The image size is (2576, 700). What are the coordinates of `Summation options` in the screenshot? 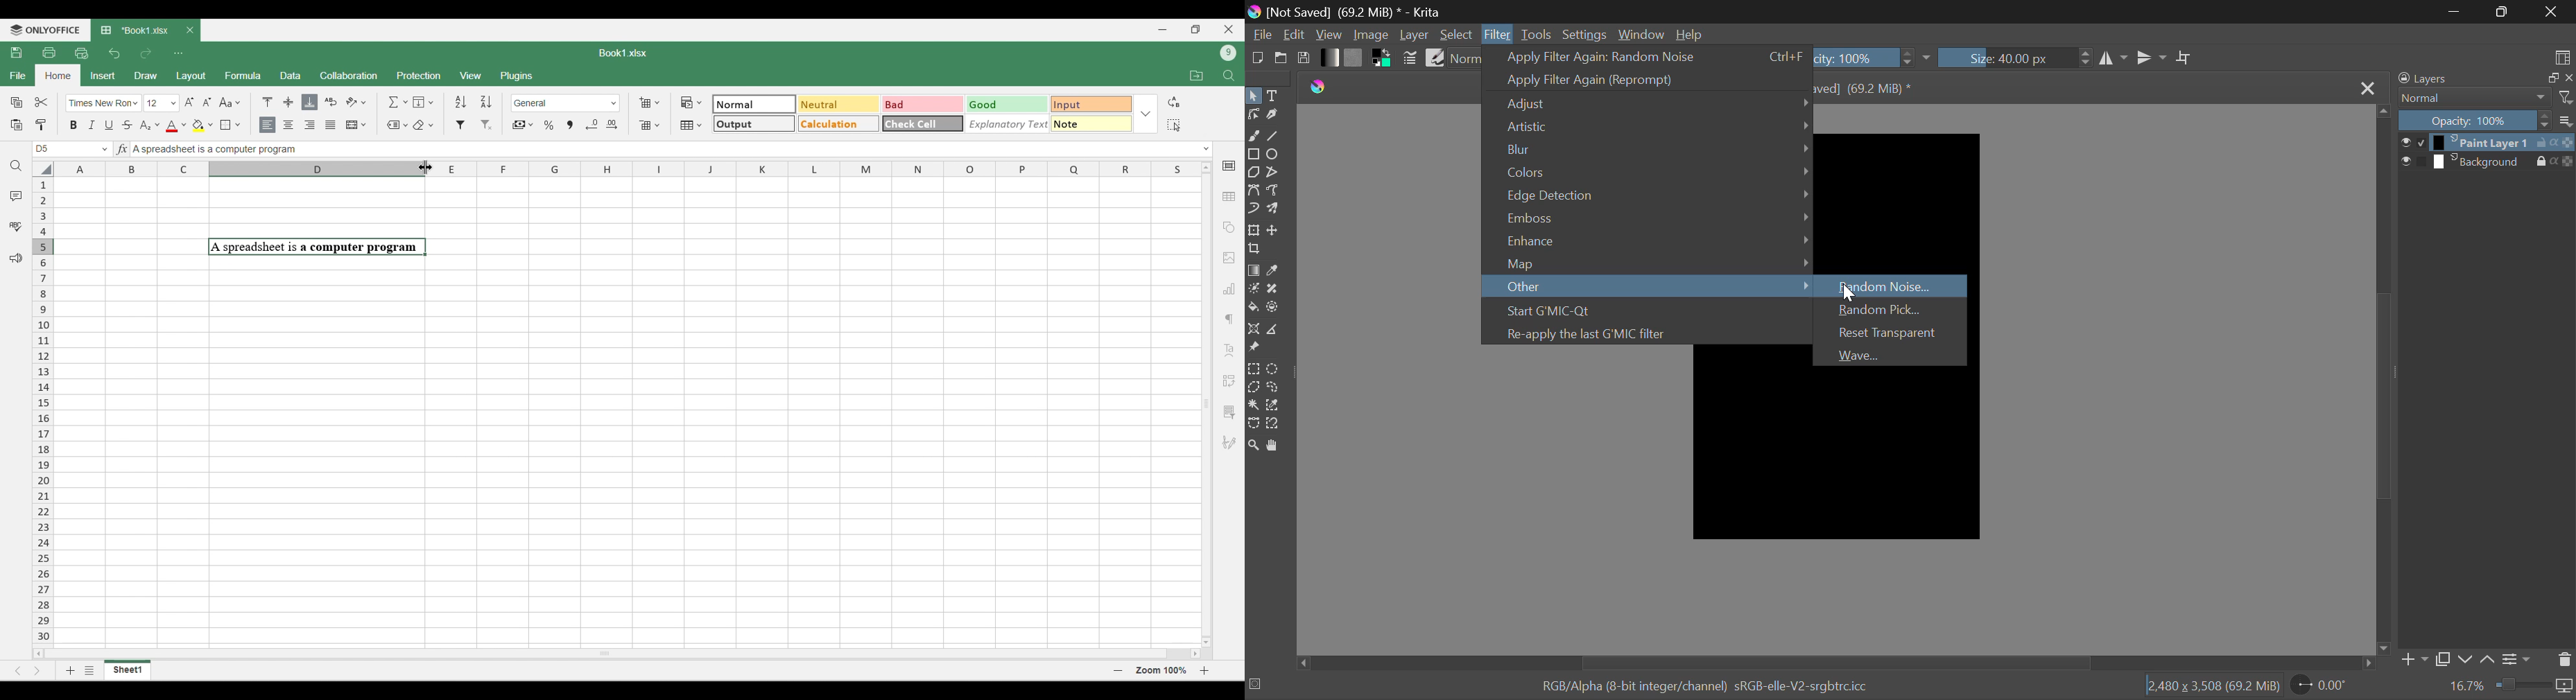 It's located at (398, 102).